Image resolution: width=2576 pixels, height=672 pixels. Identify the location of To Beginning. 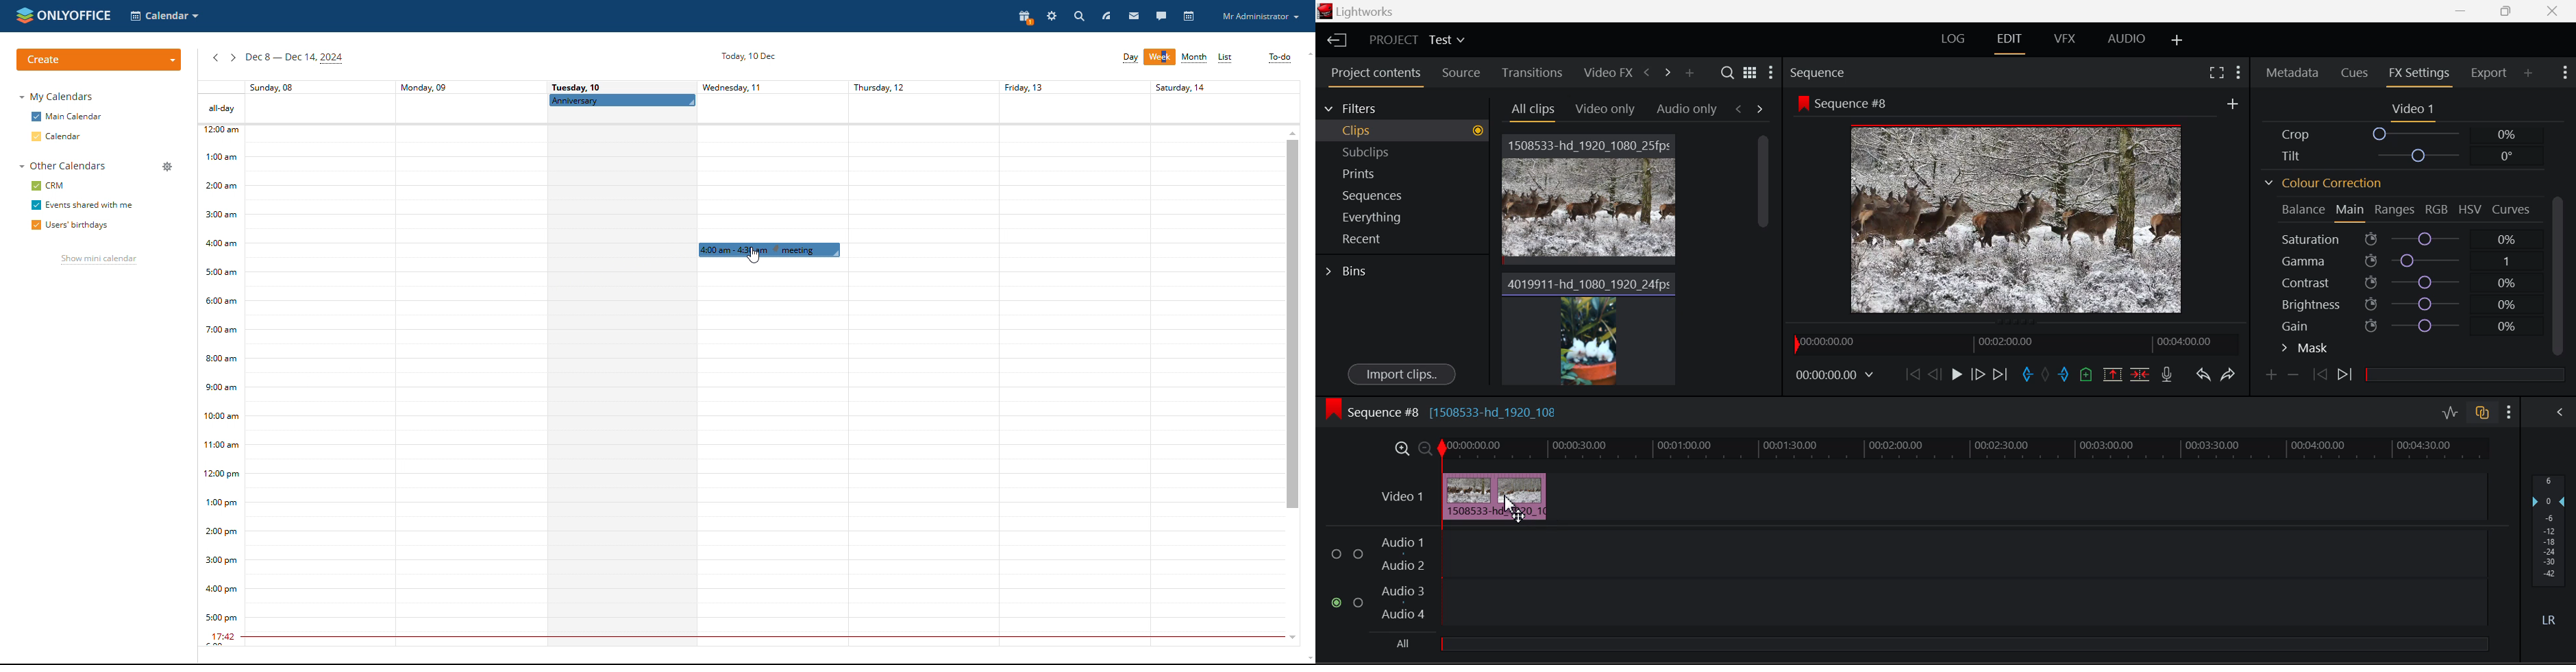
(1911, 375).